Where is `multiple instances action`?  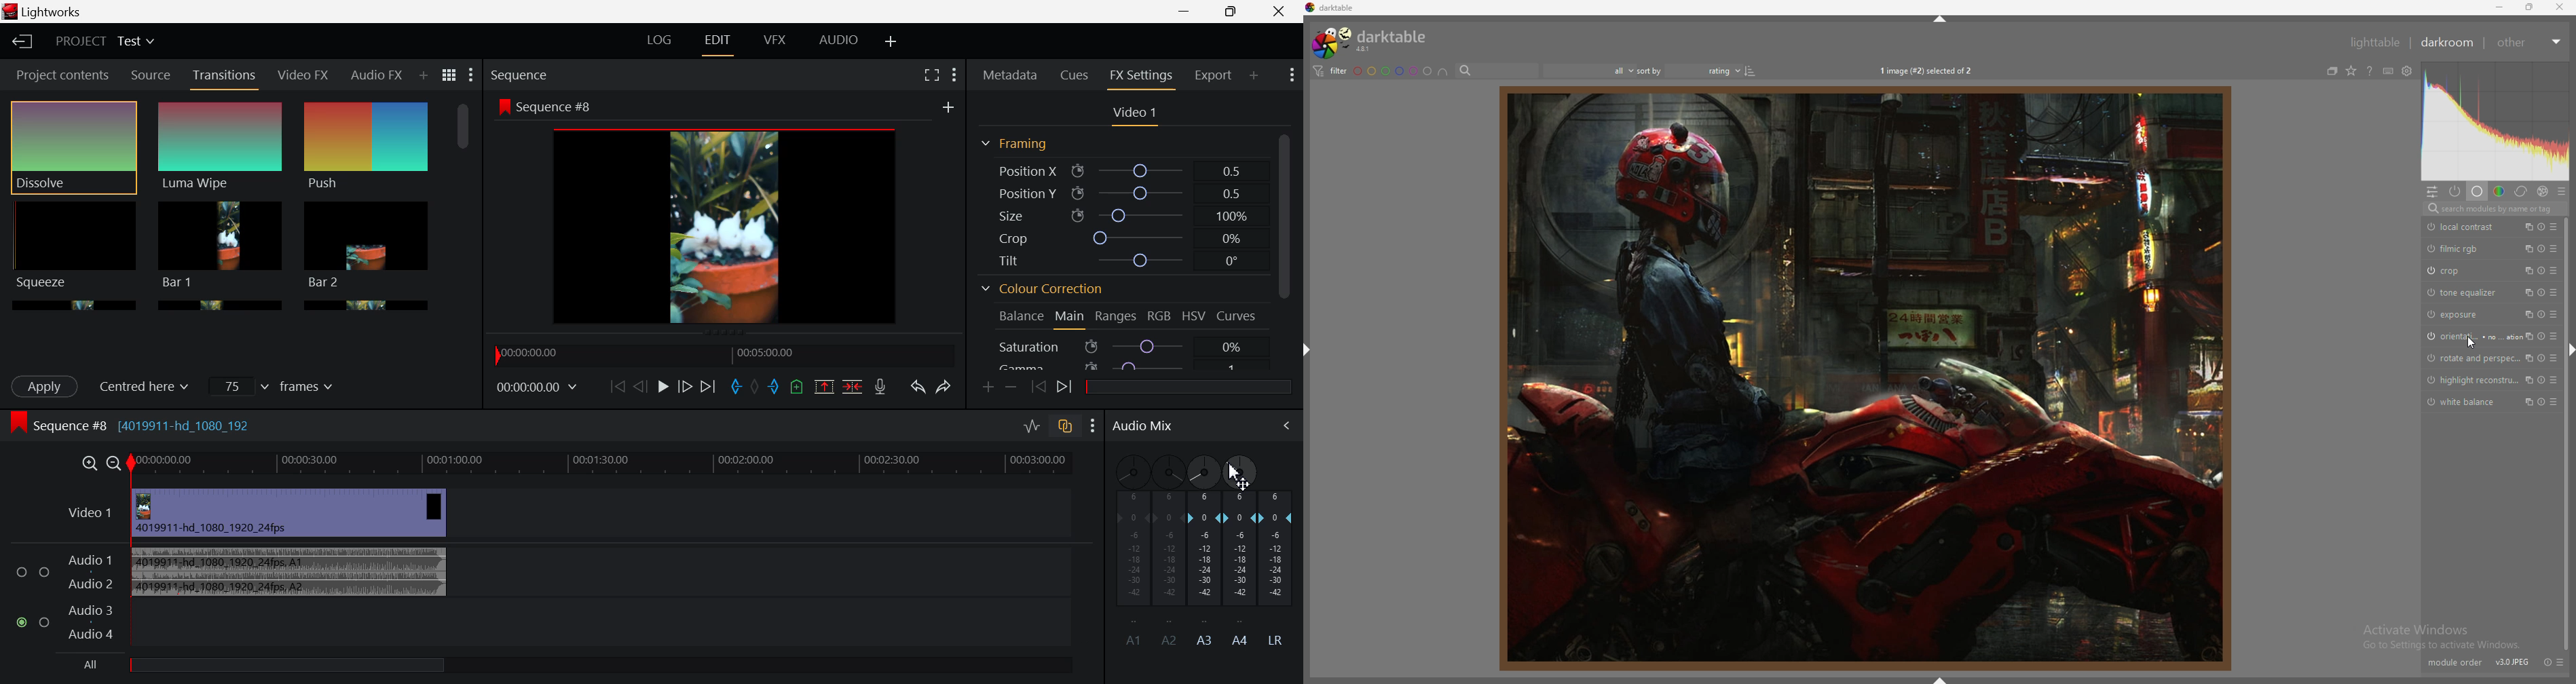 multiple instances action is located at coordinates (2525, 380).